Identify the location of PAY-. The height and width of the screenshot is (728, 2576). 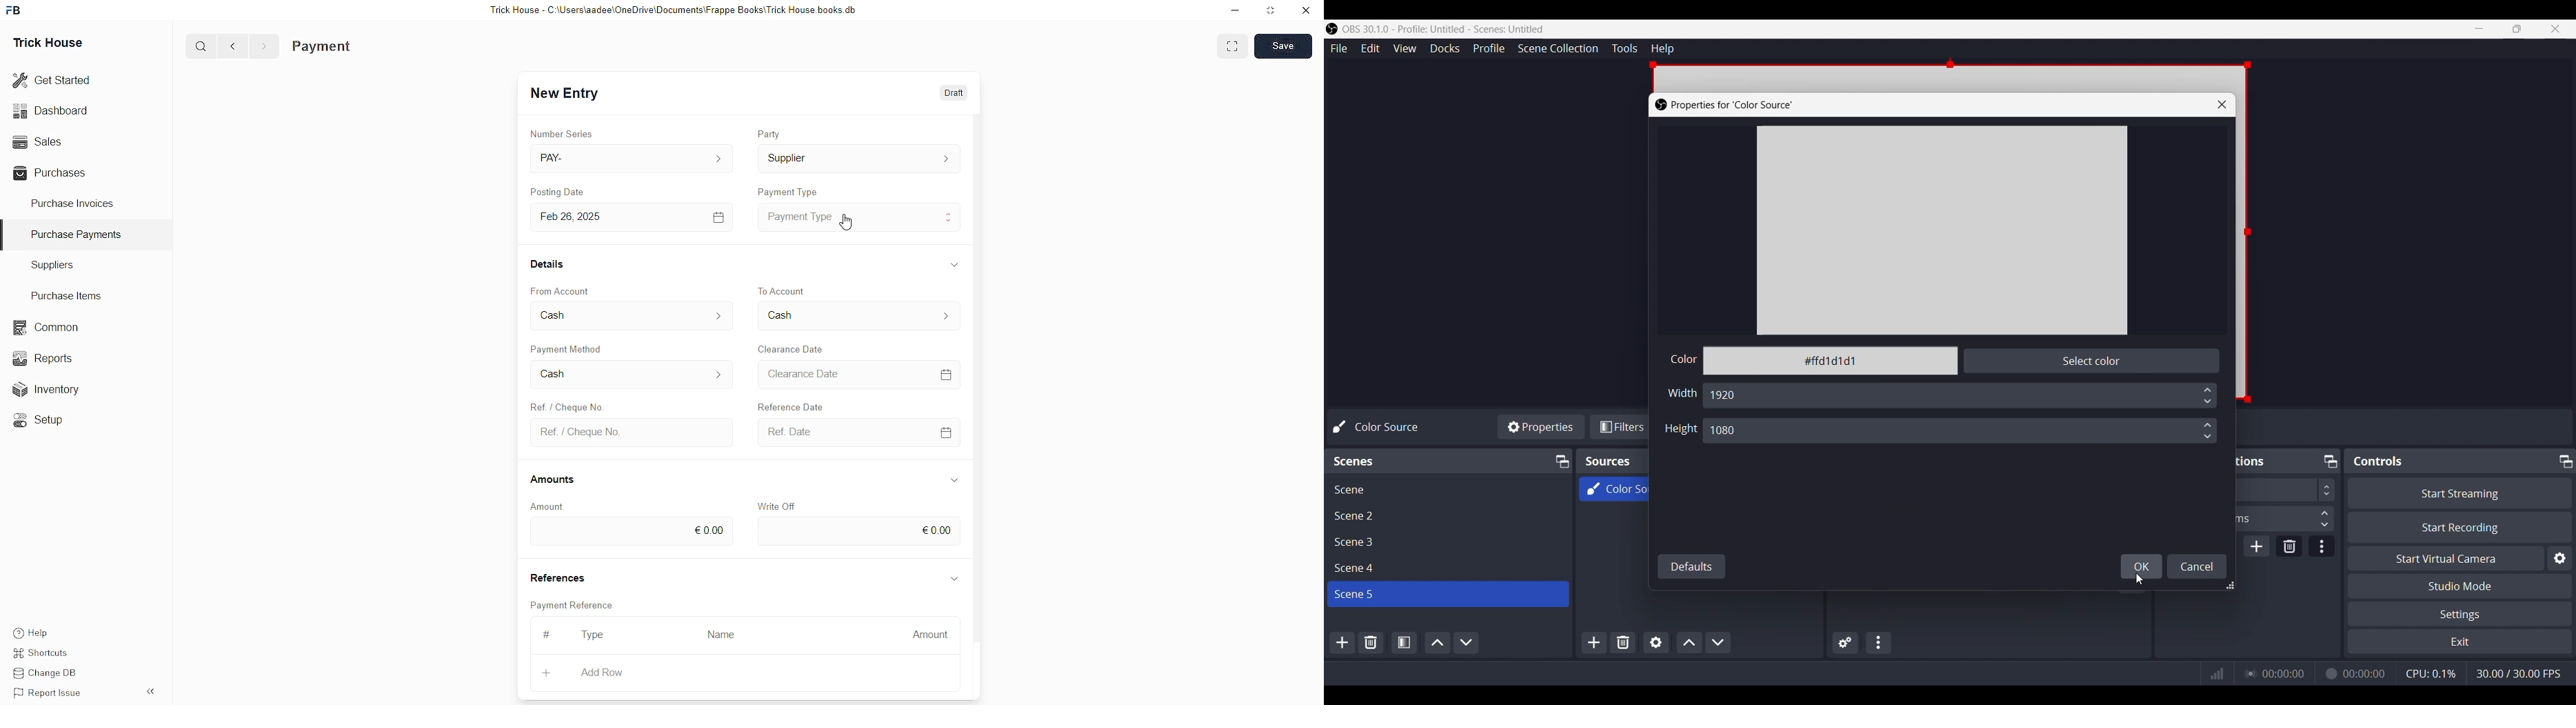
(630, 157).